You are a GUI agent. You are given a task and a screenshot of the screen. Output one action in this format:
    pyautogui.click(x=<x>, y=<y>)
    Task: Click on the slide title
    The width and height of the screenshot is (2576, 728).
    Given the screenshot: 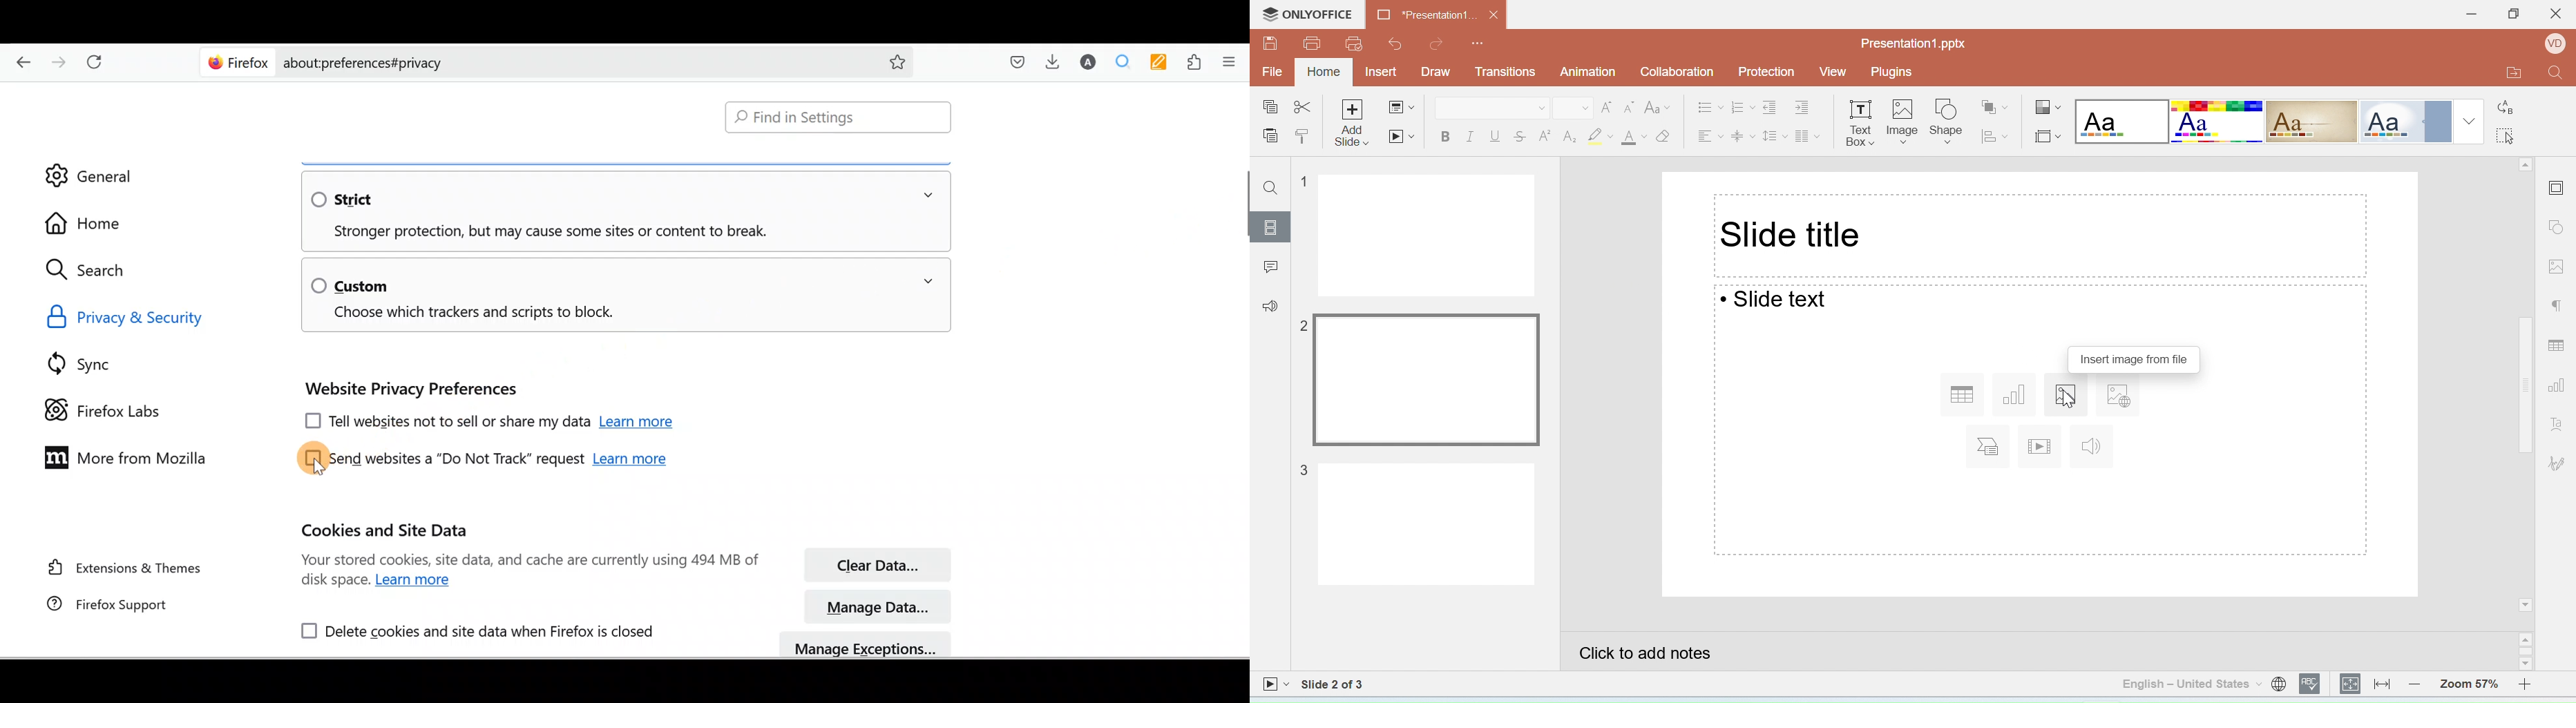 What is the action you would take?
    pyautogui.click(x=1794, y=235)
    